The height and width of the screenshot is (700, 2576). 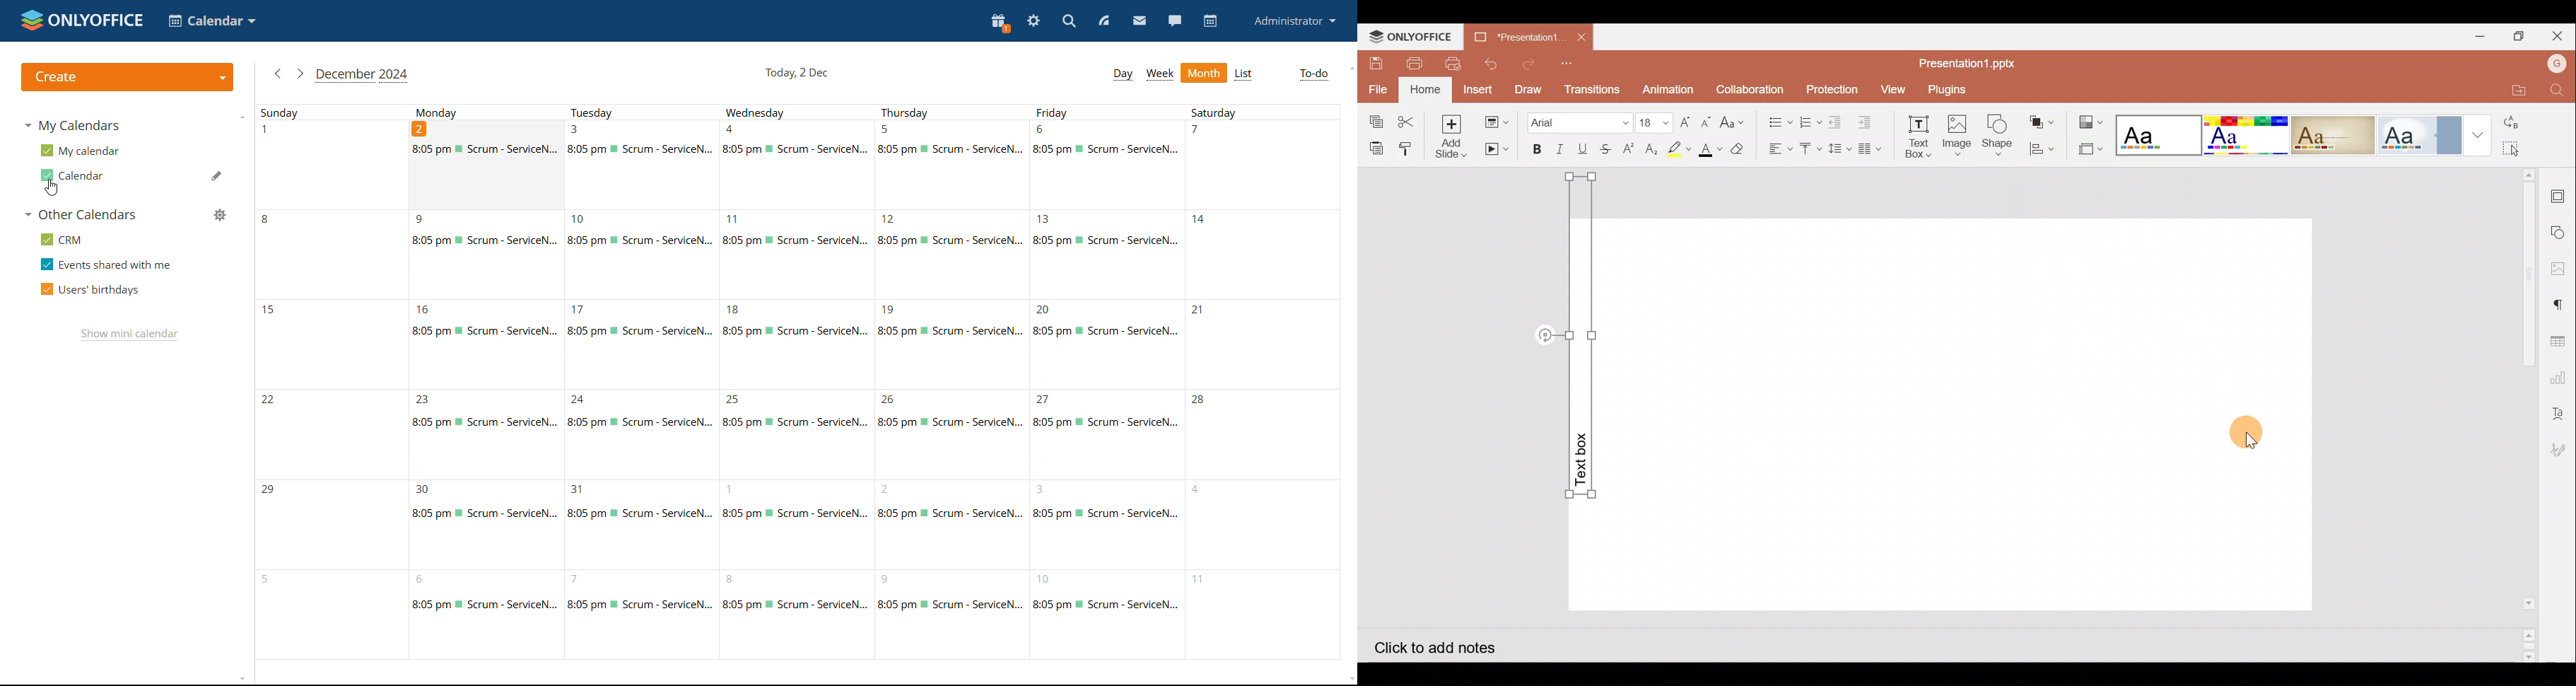 I want to click on Maximize, so click(x=2522, y=36).